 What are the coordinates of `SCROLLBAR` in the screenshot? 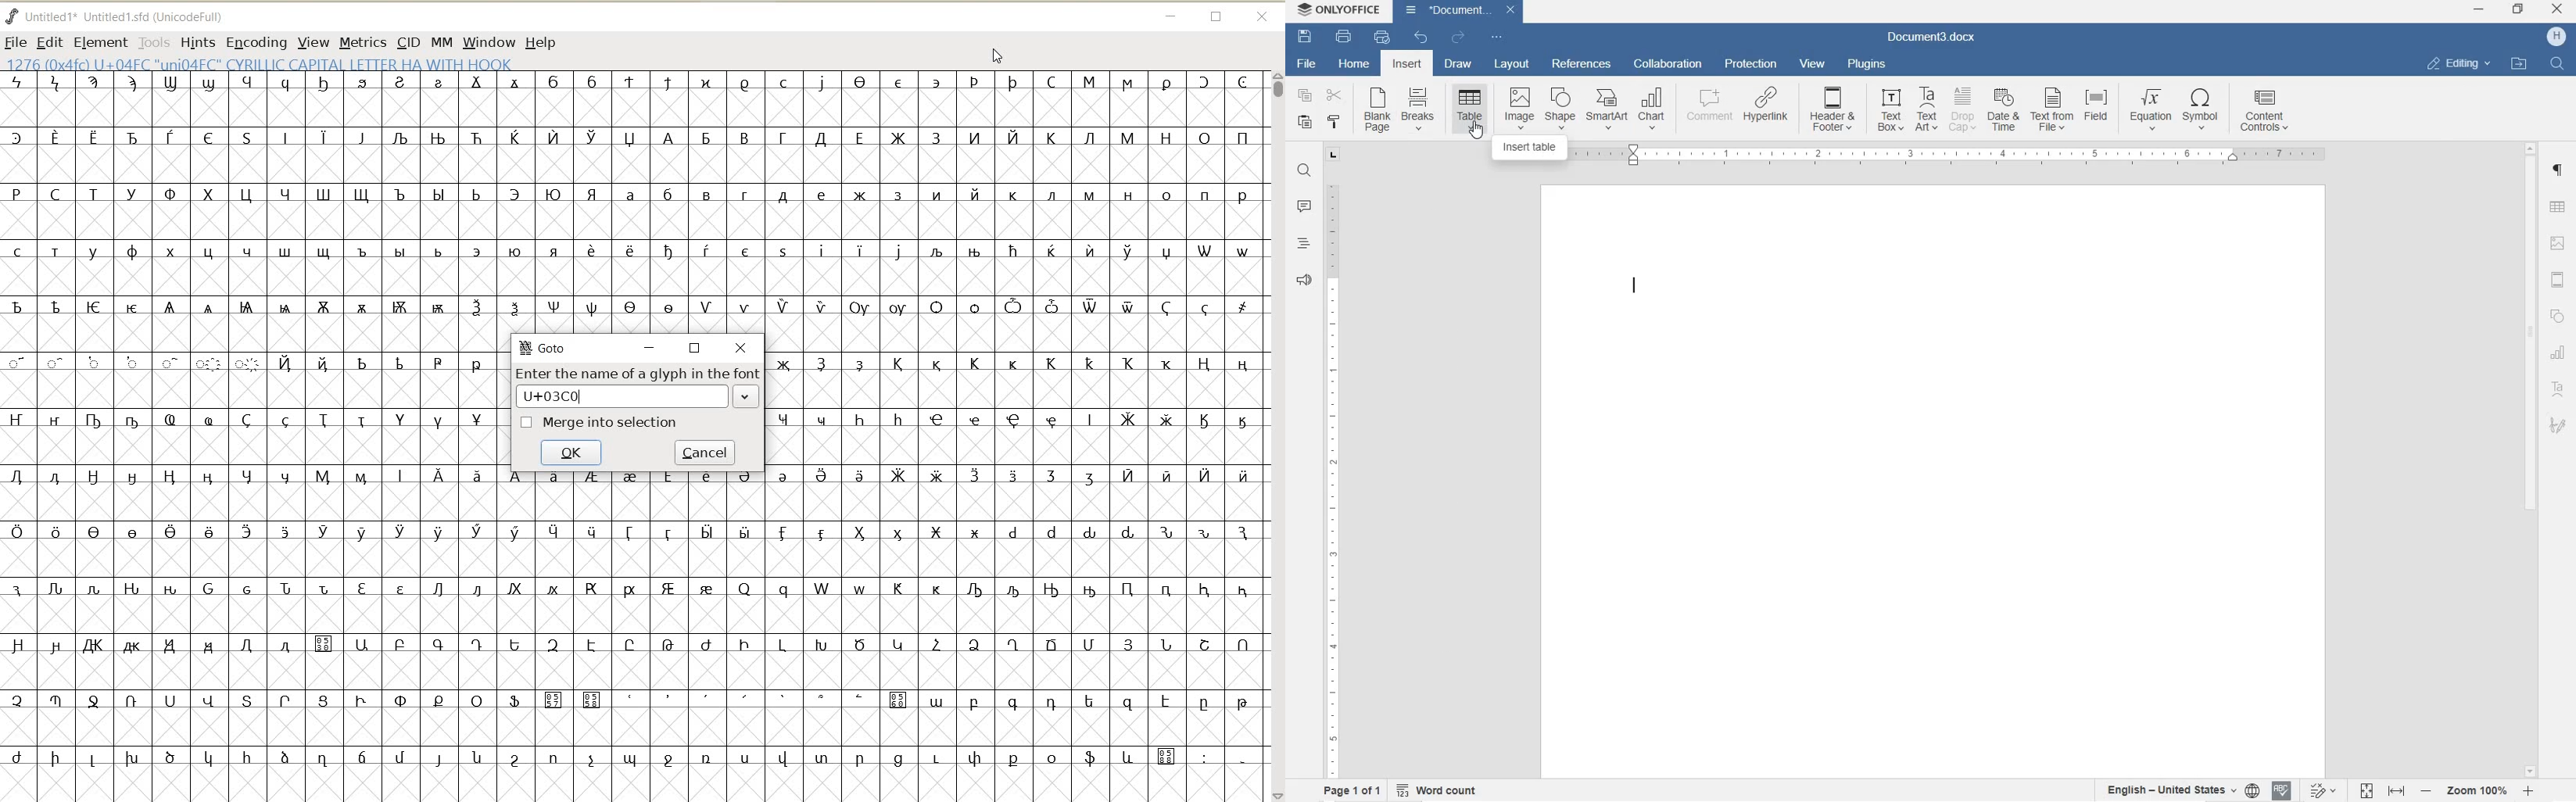 It's located at (2529, 459).